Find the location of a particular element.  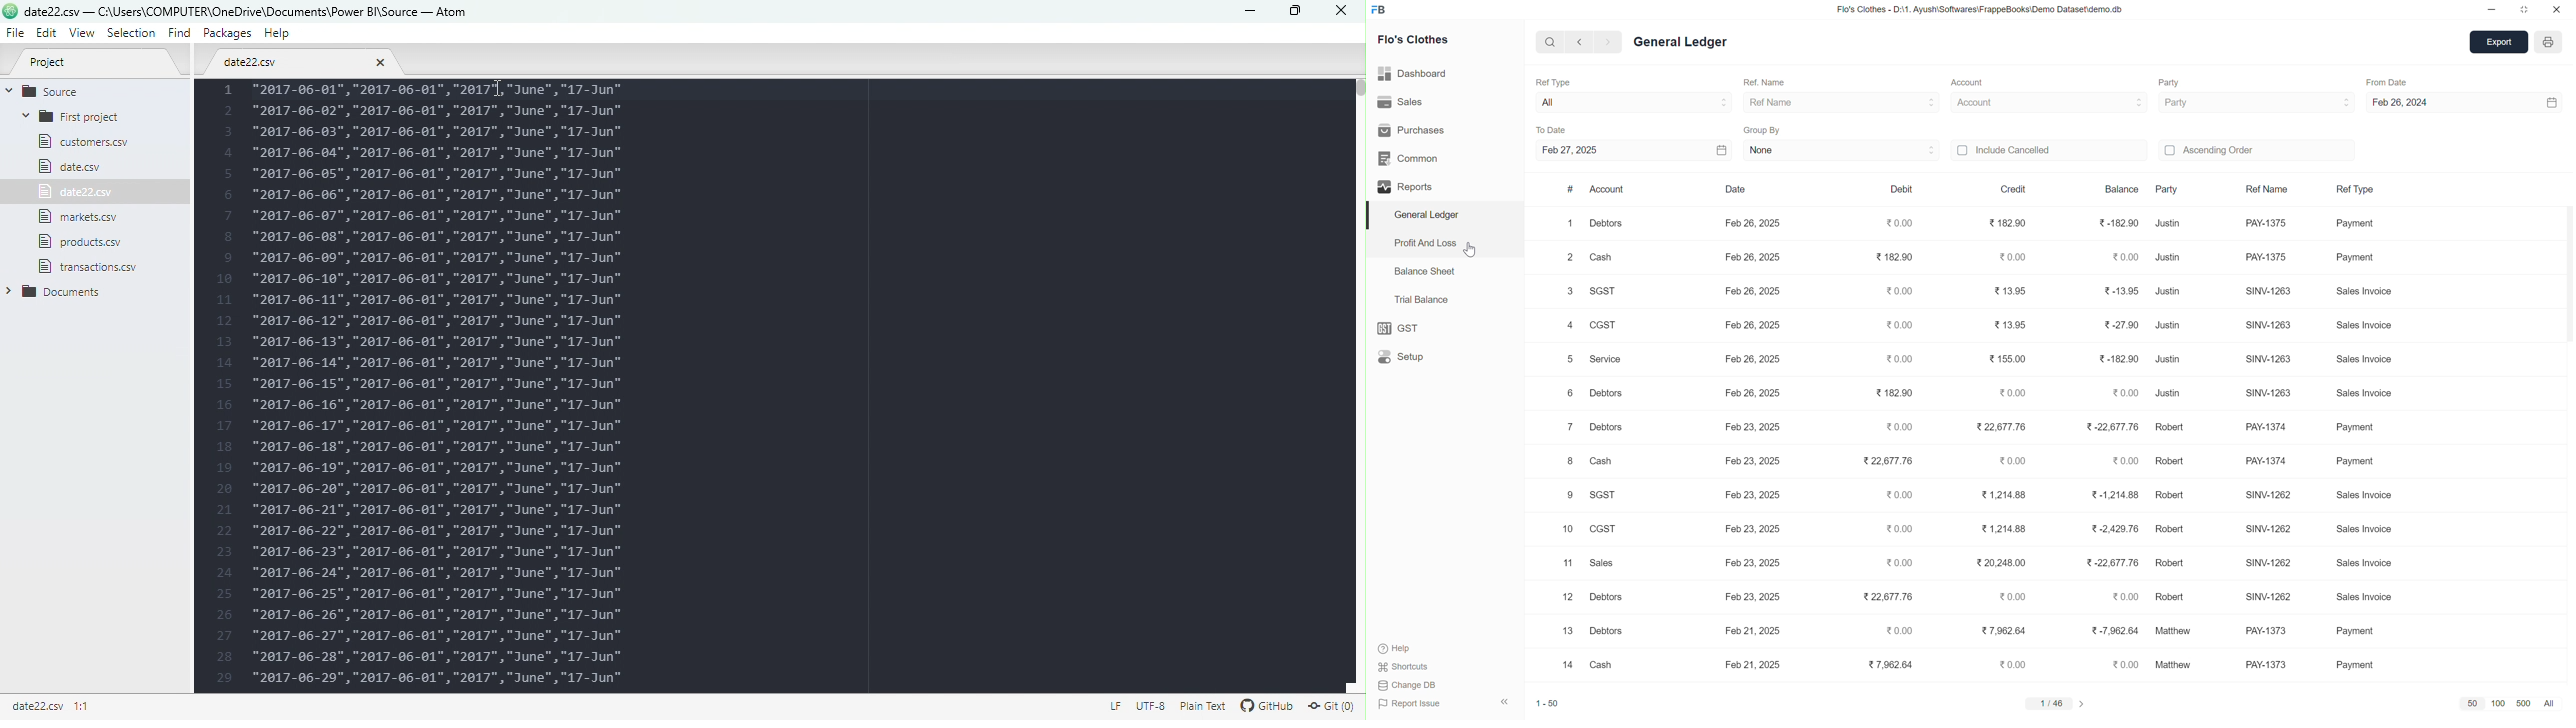

₹0.00 is located at coordinates (2119, 664).